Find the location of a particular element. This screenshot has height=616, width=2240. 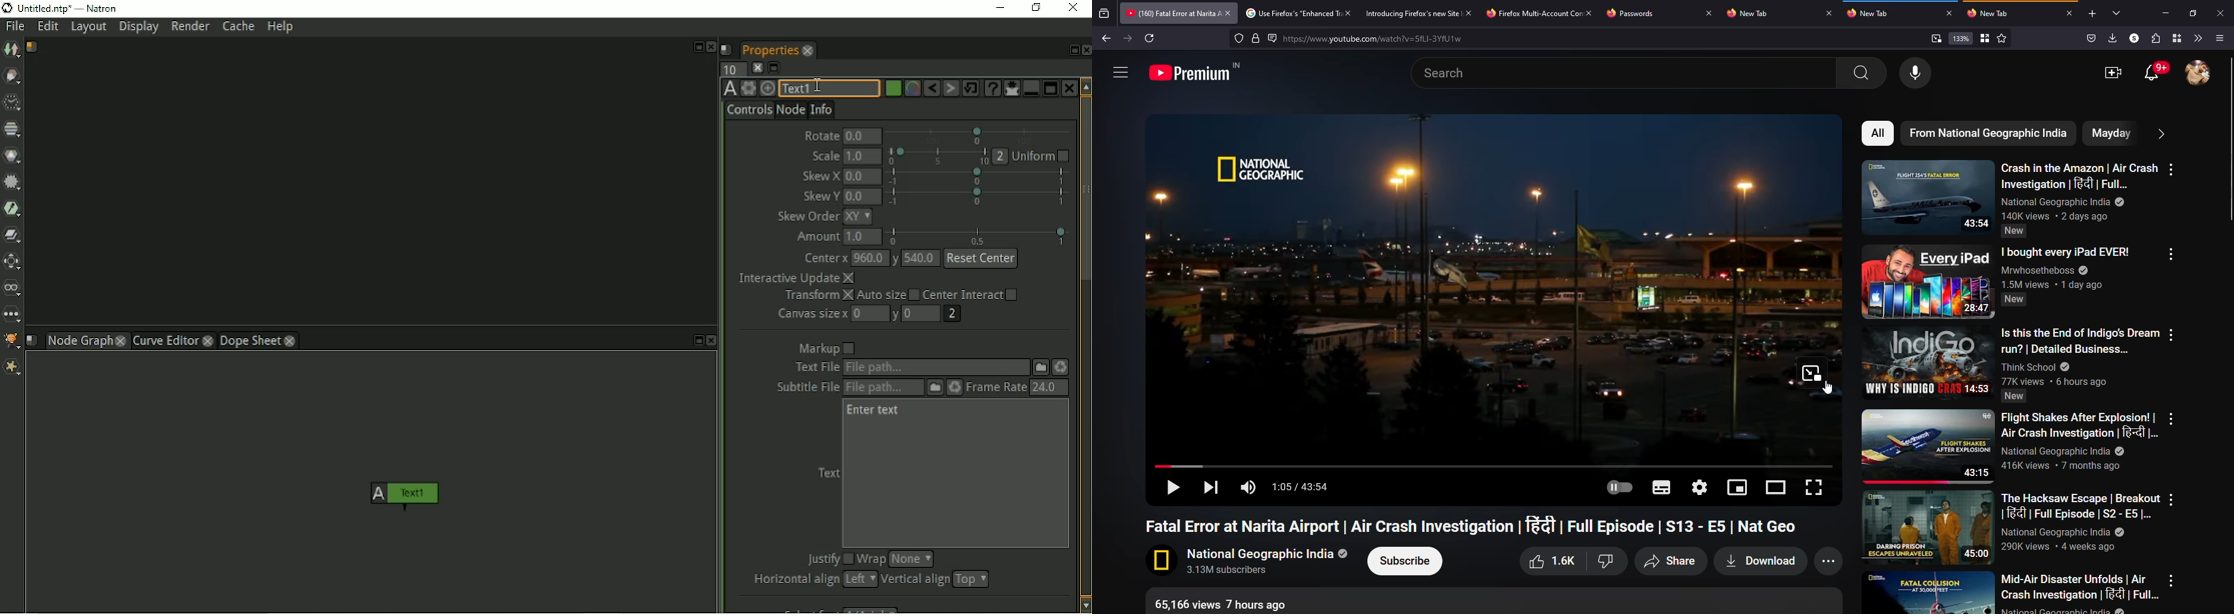

downloads is located at coordinates (2112, 37).